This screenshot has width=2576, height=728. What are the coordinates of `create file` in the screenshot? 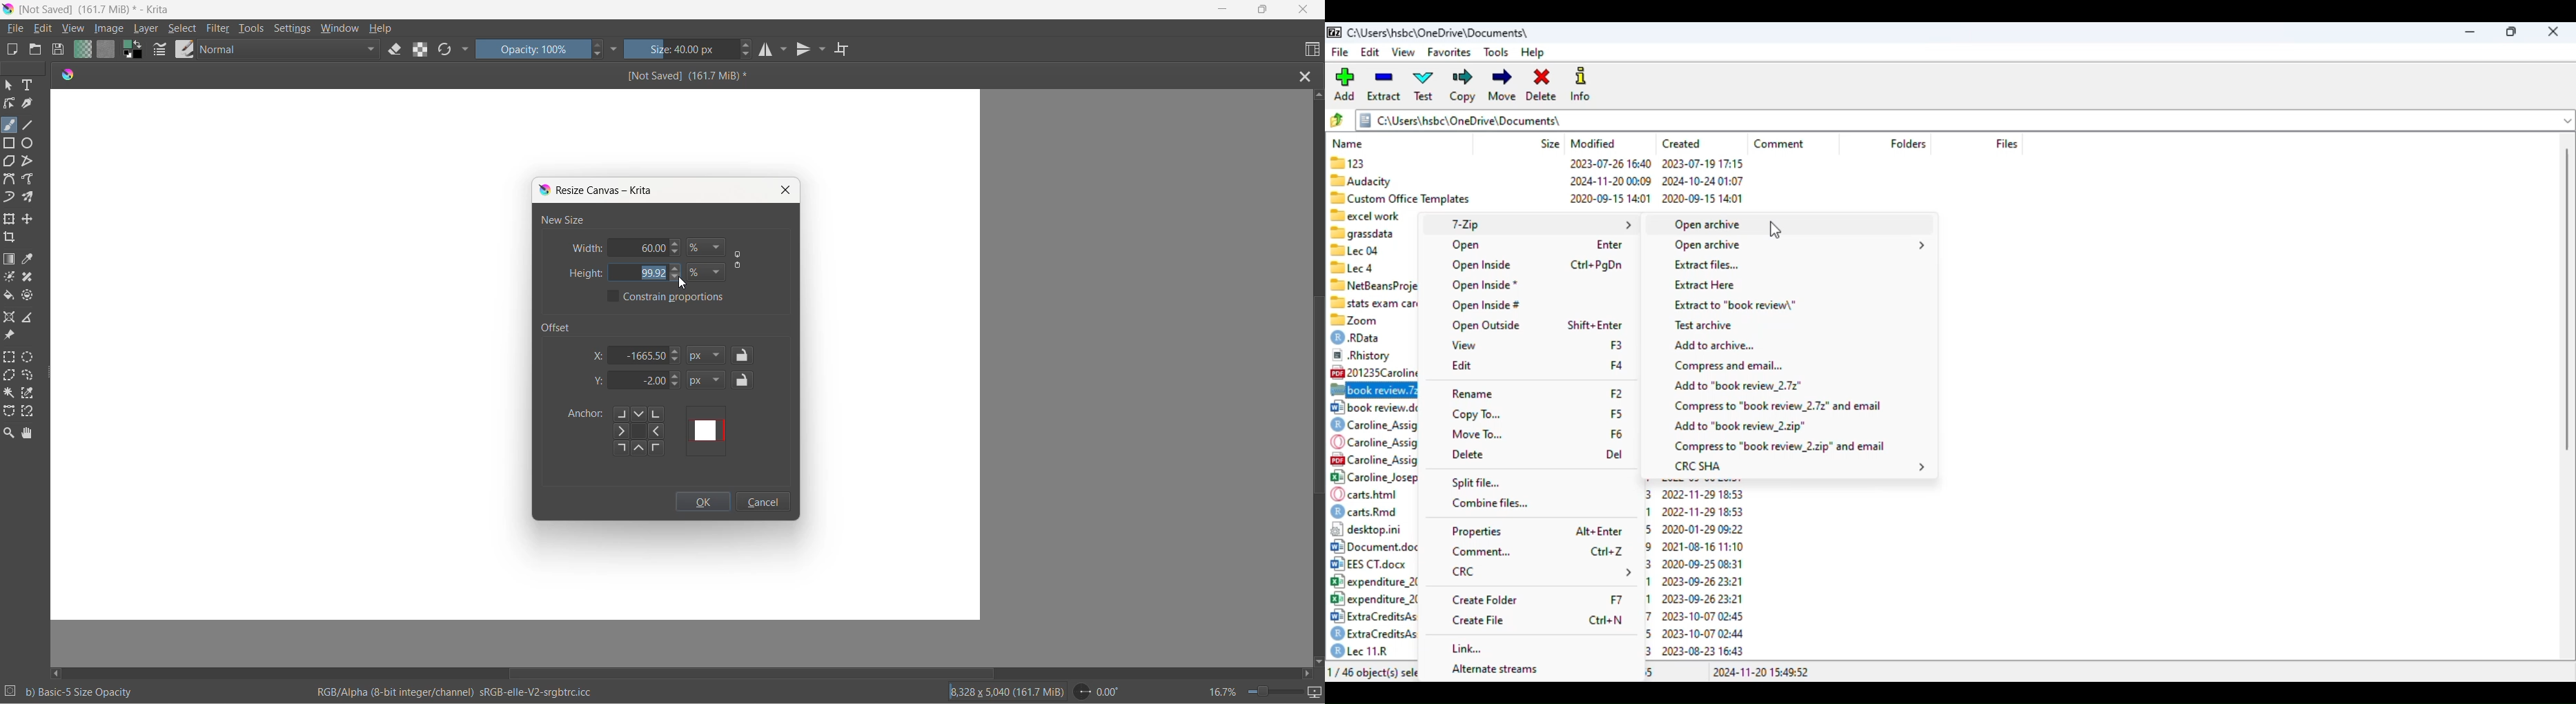 It's located at (1479, 620).